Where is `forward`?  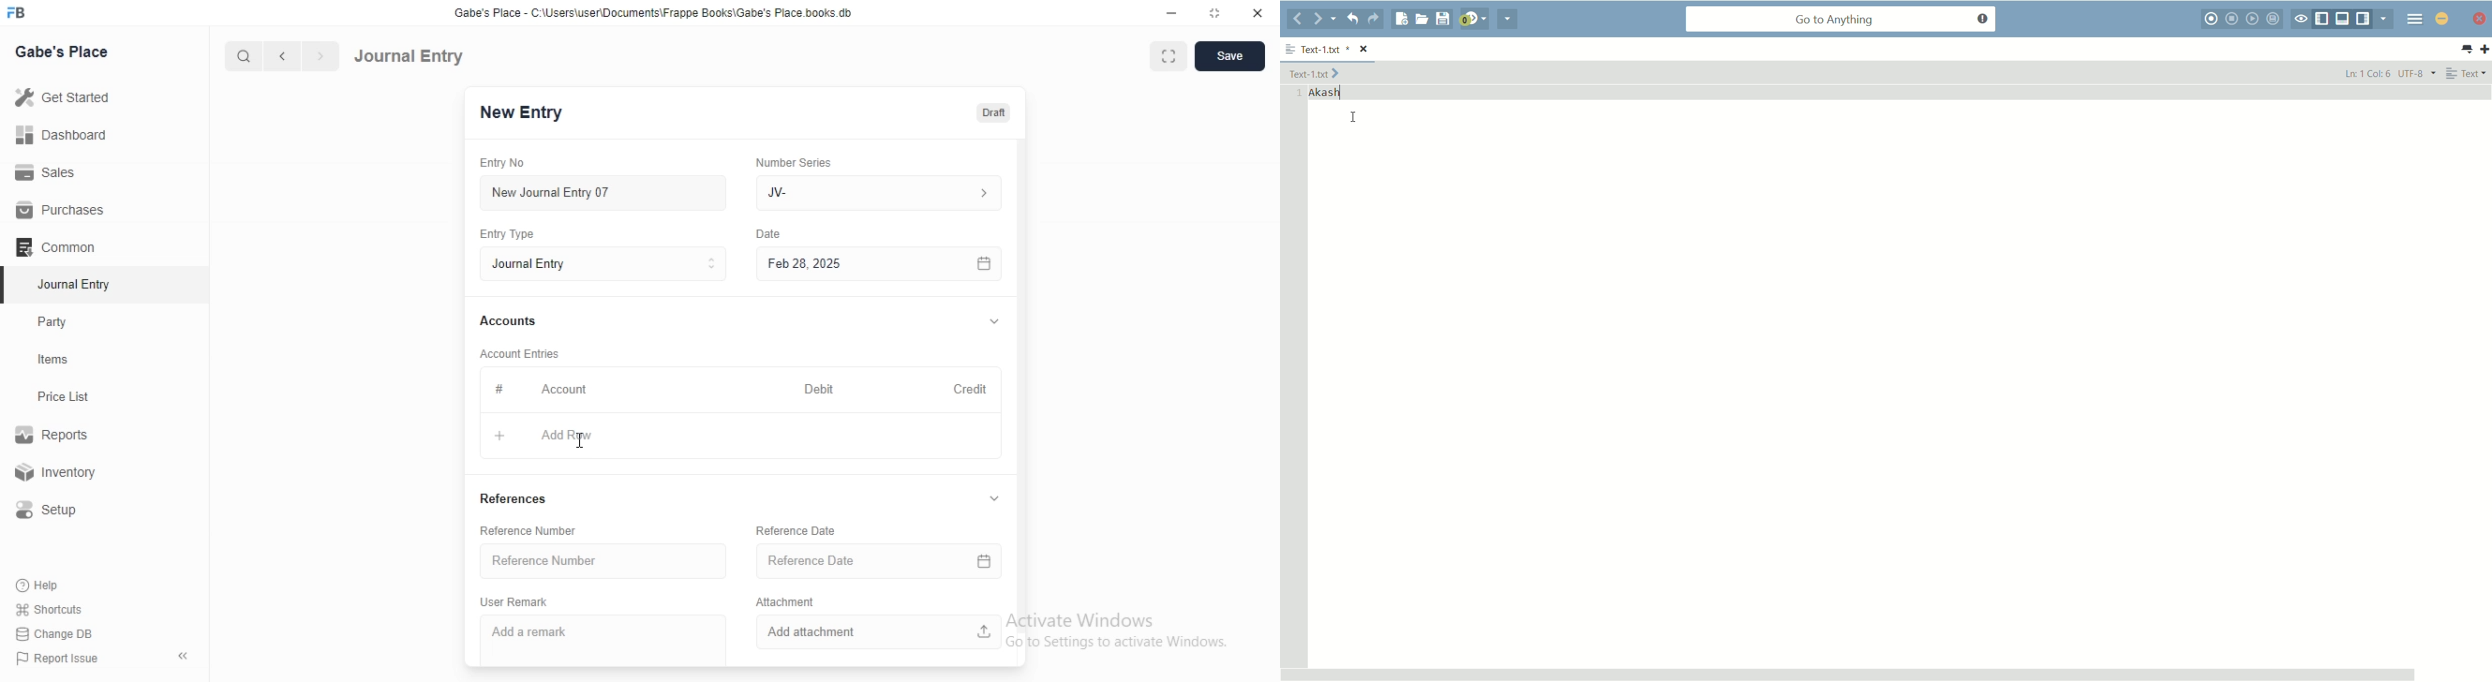
forward is located at coordinates (322, 56).